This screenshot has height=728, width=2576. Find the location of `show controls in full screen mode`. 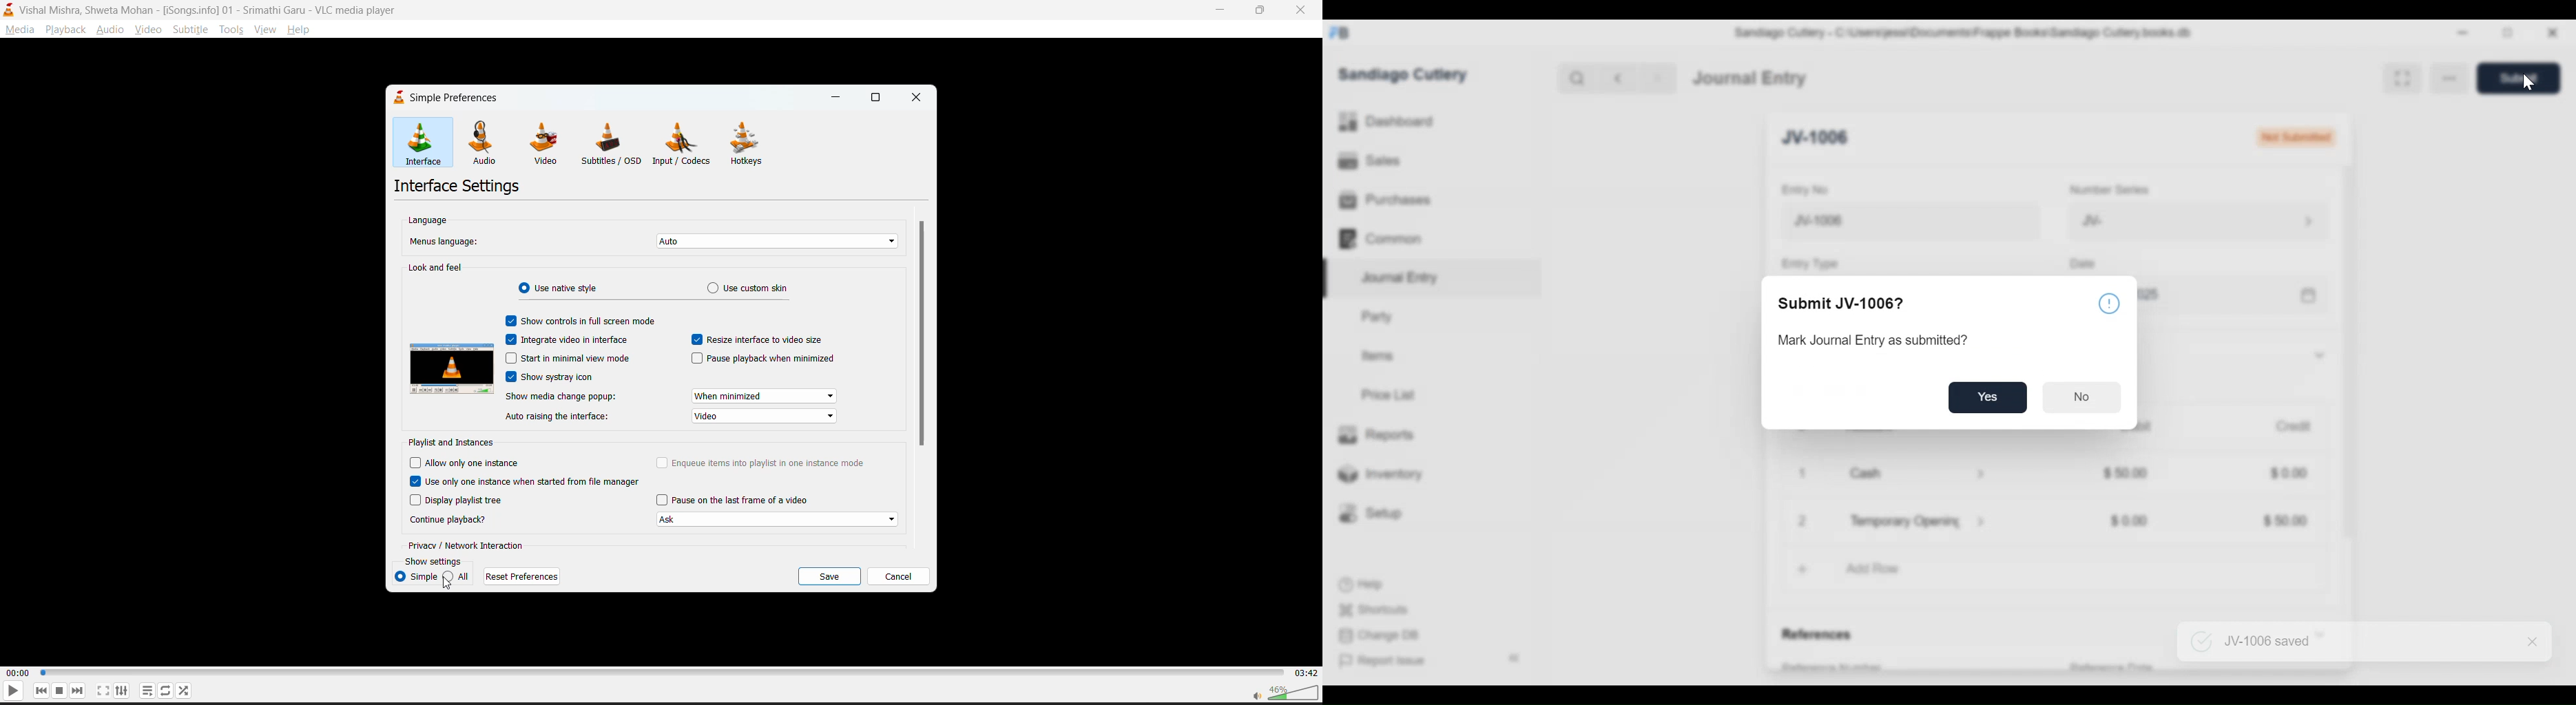

show controls in full screen mode is located at coordinates (582, 322).